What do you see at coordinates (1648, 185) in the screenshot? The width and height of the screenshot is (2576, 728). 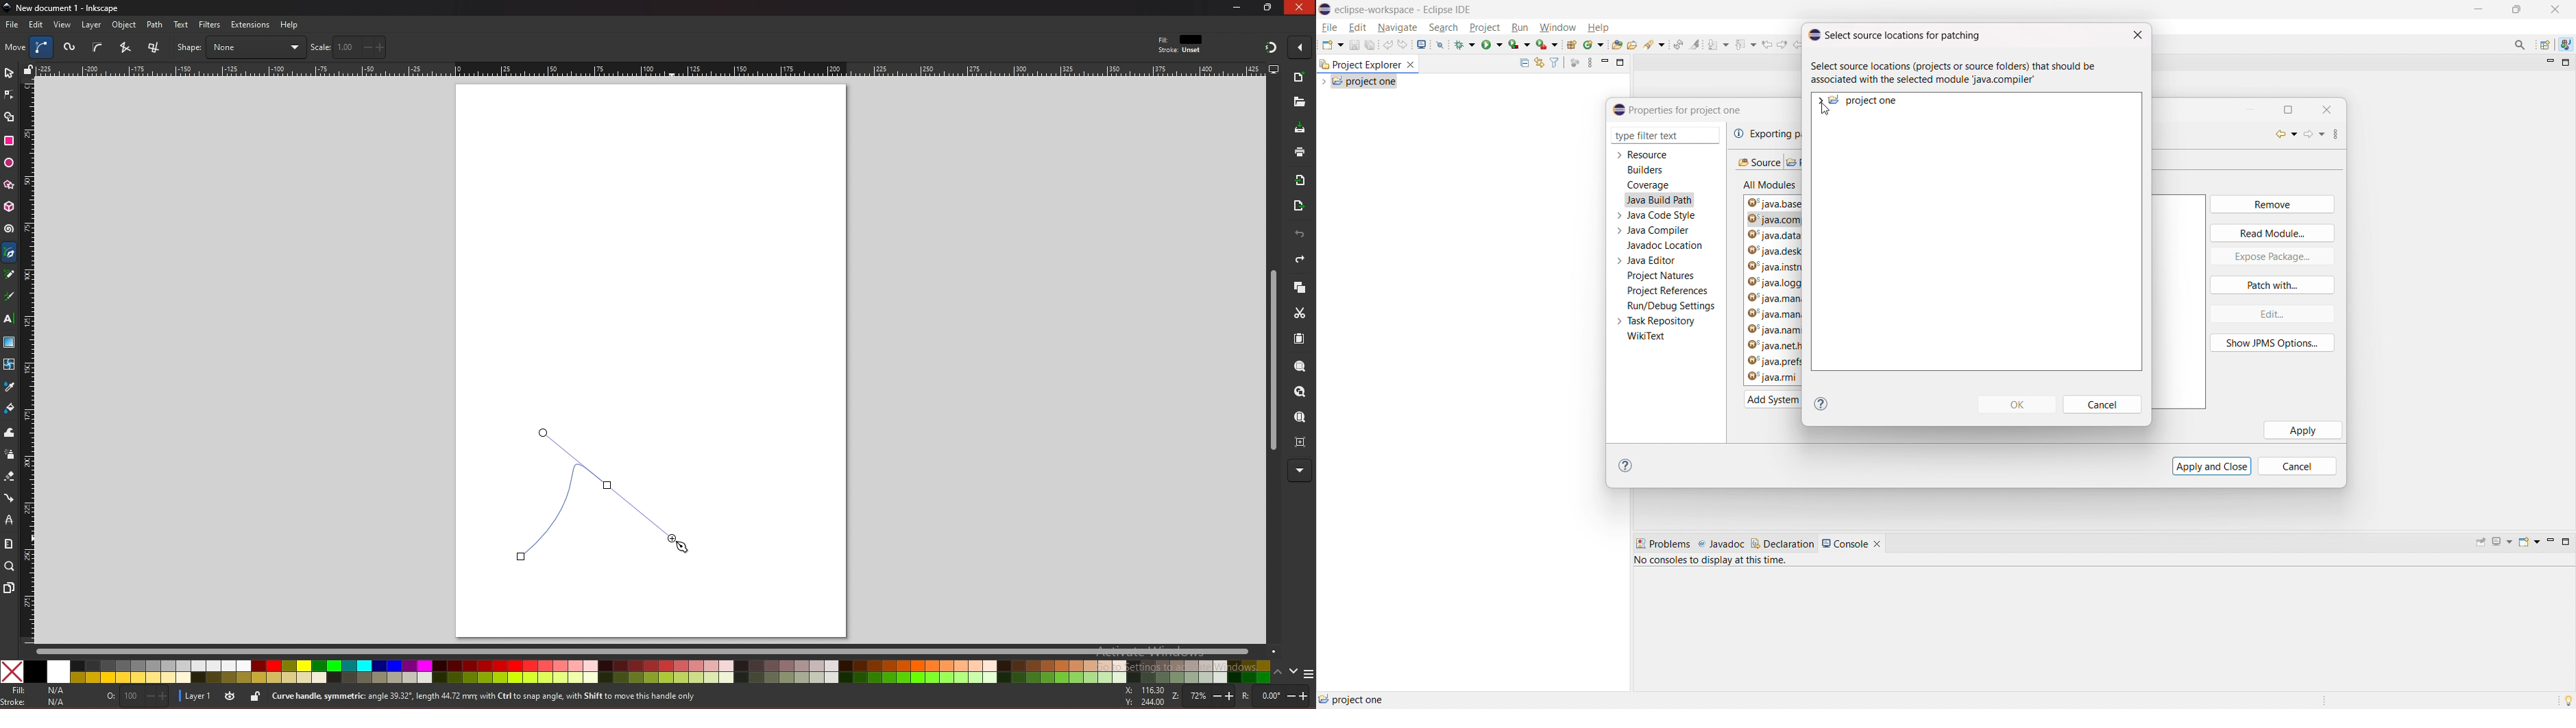 I see `coverage` at bounding box center [1648, 185].